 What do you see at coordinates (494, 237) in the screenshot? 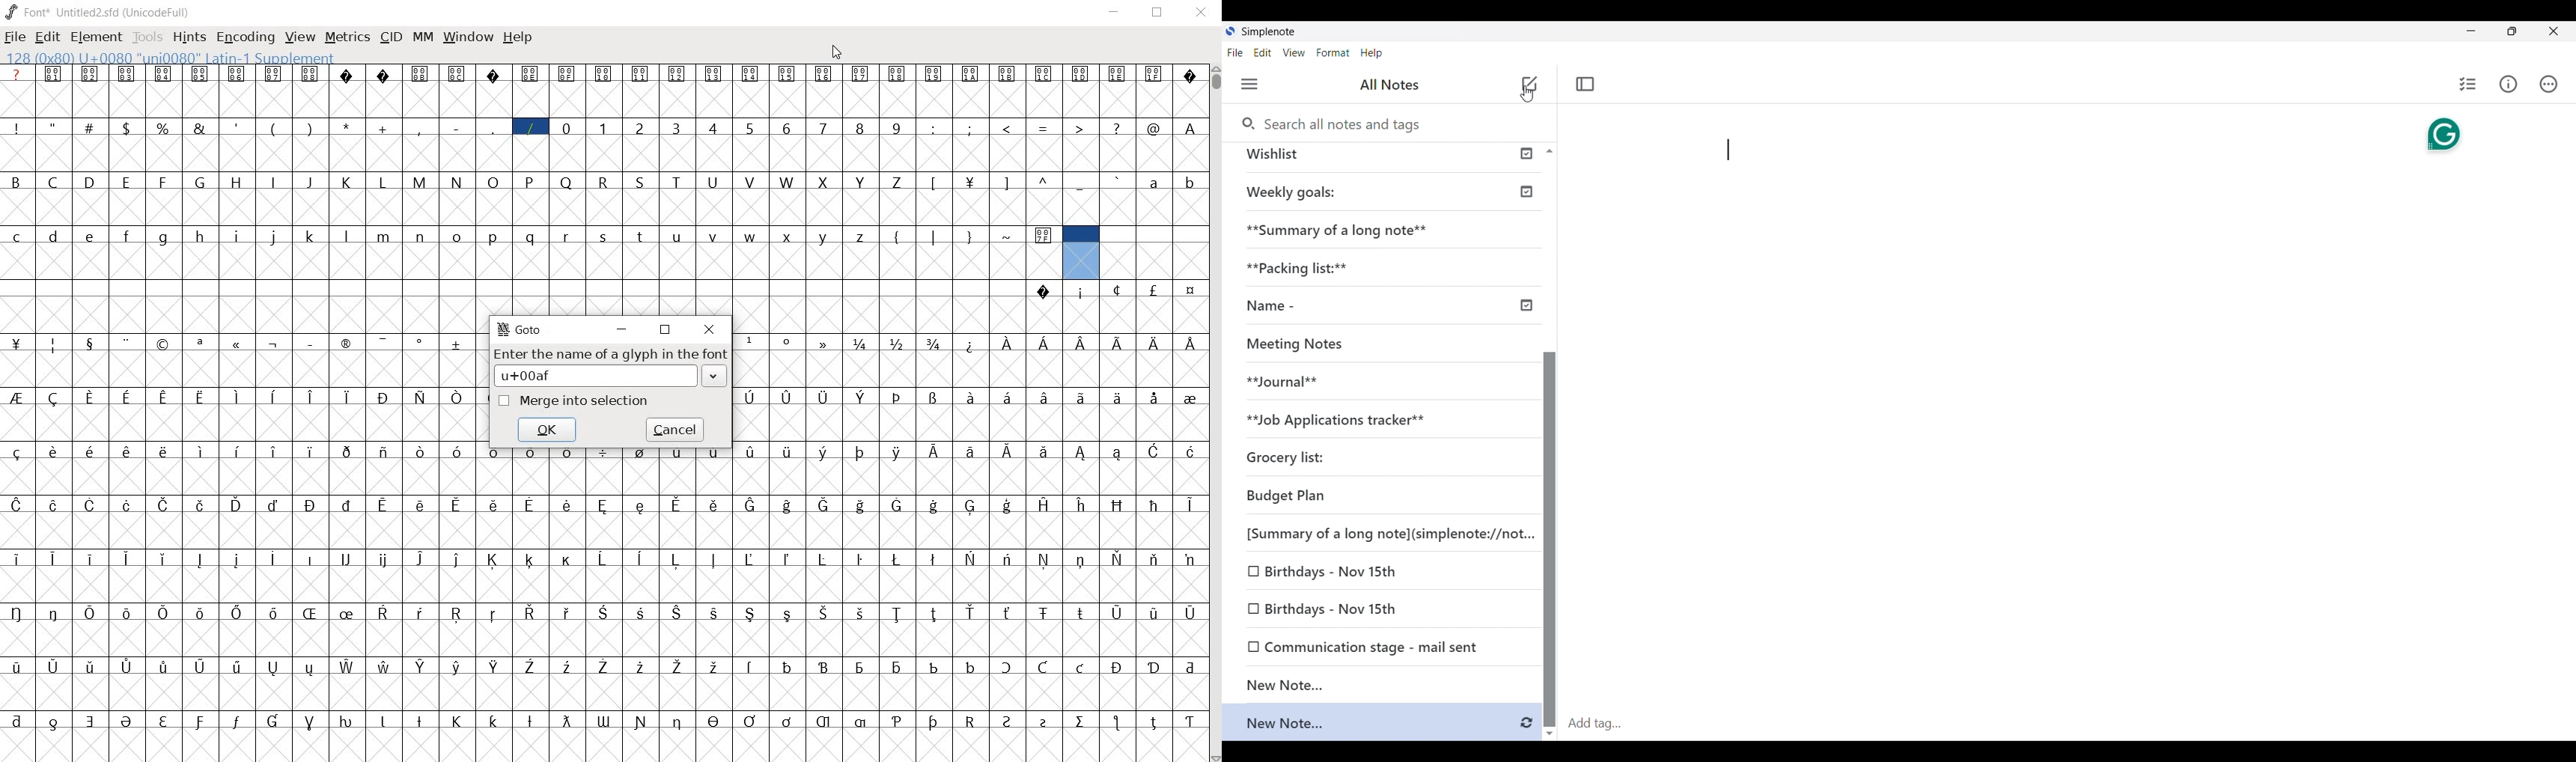
I see `p` at bounding box center [494, 237].